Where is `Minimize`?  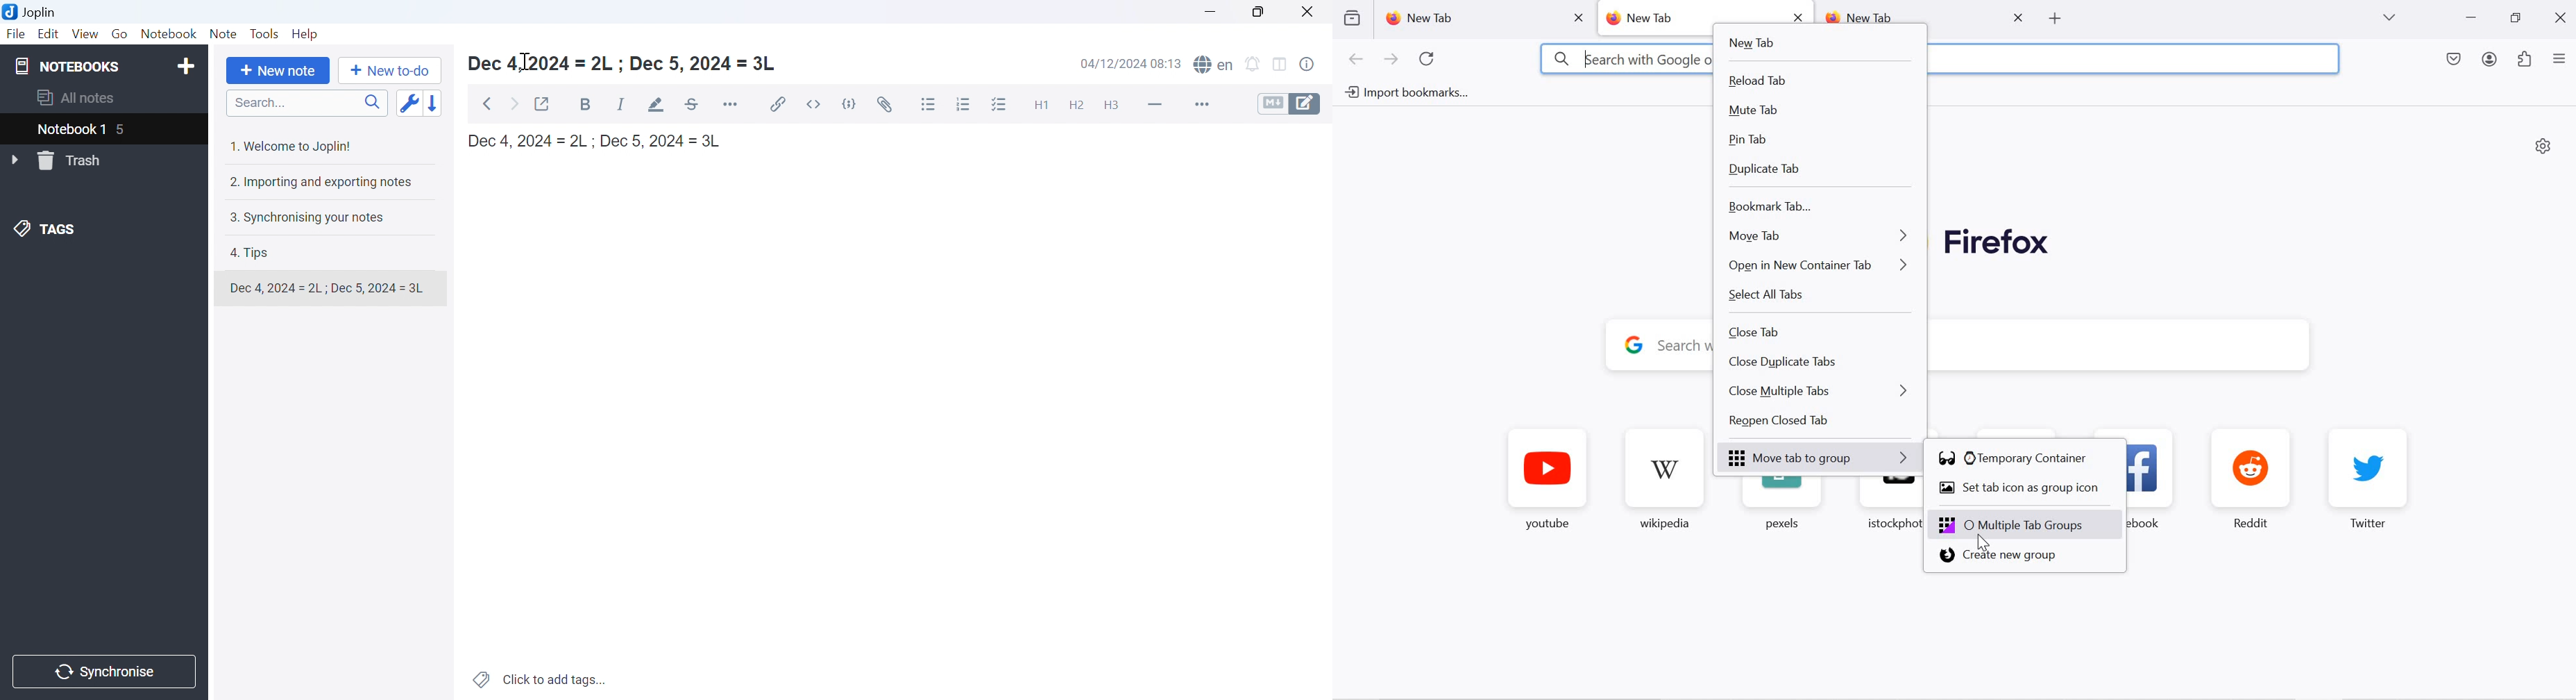
Minimize is located at coordinates (1212, 9).